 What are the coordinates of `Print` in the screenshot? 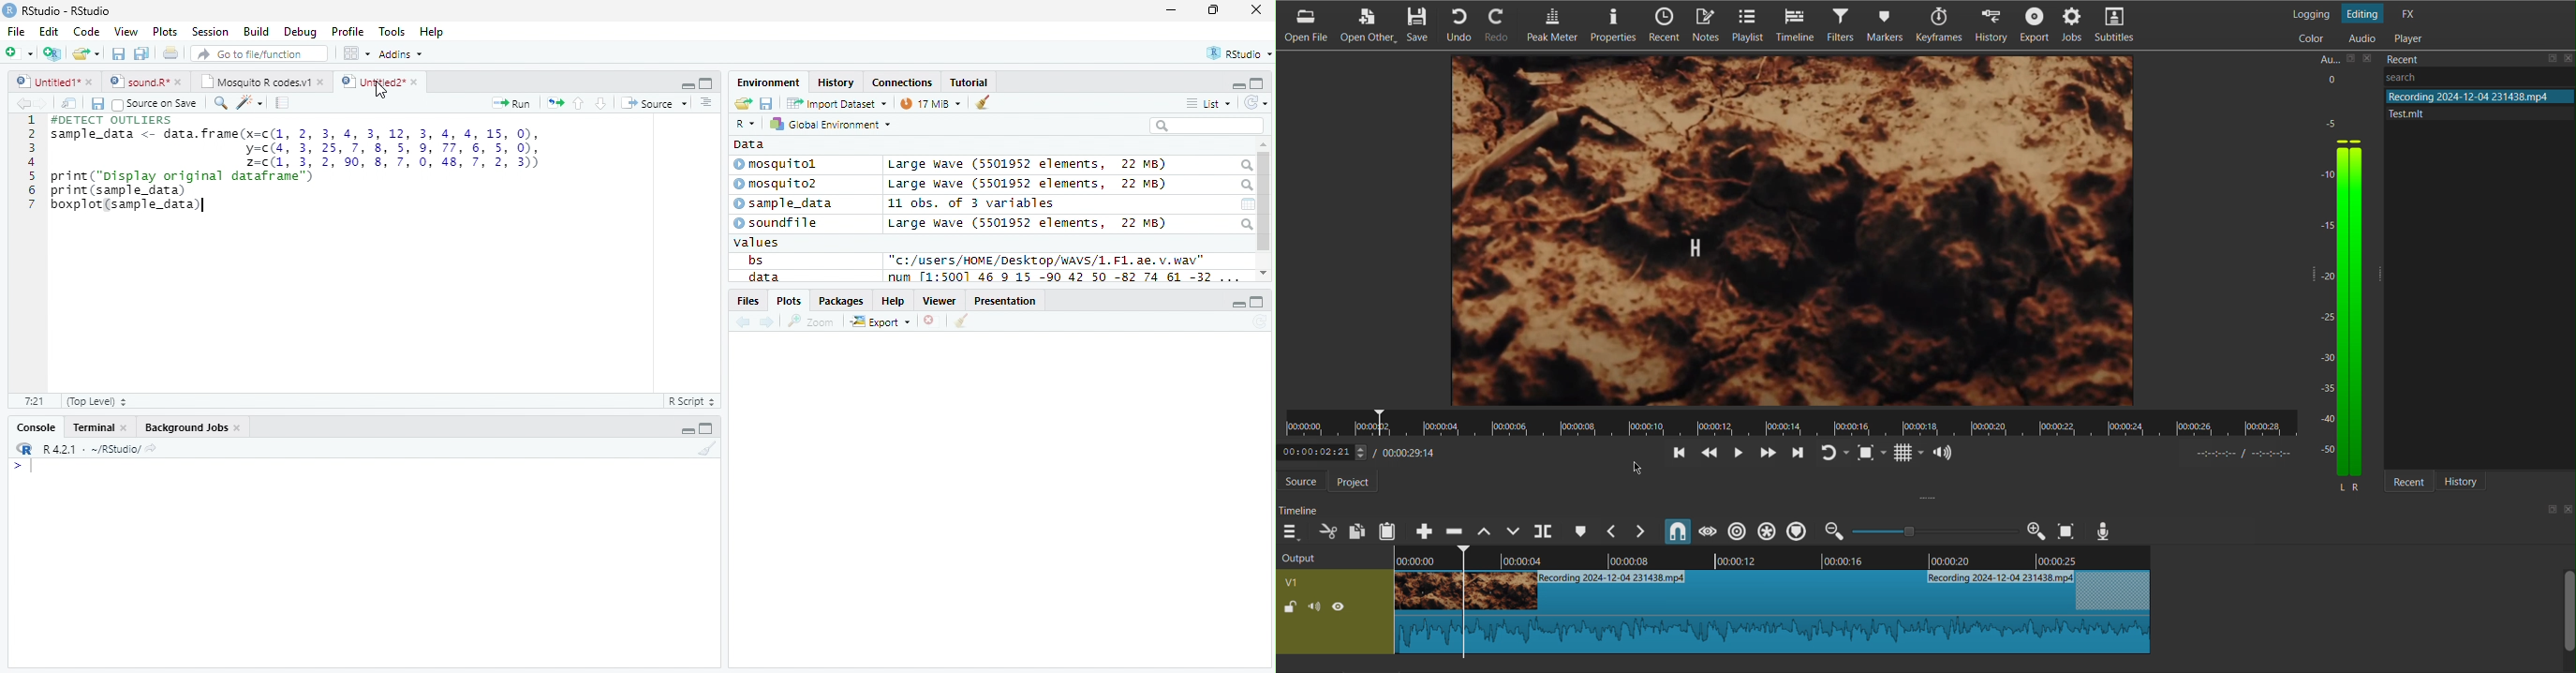 It's located at (171, 54).